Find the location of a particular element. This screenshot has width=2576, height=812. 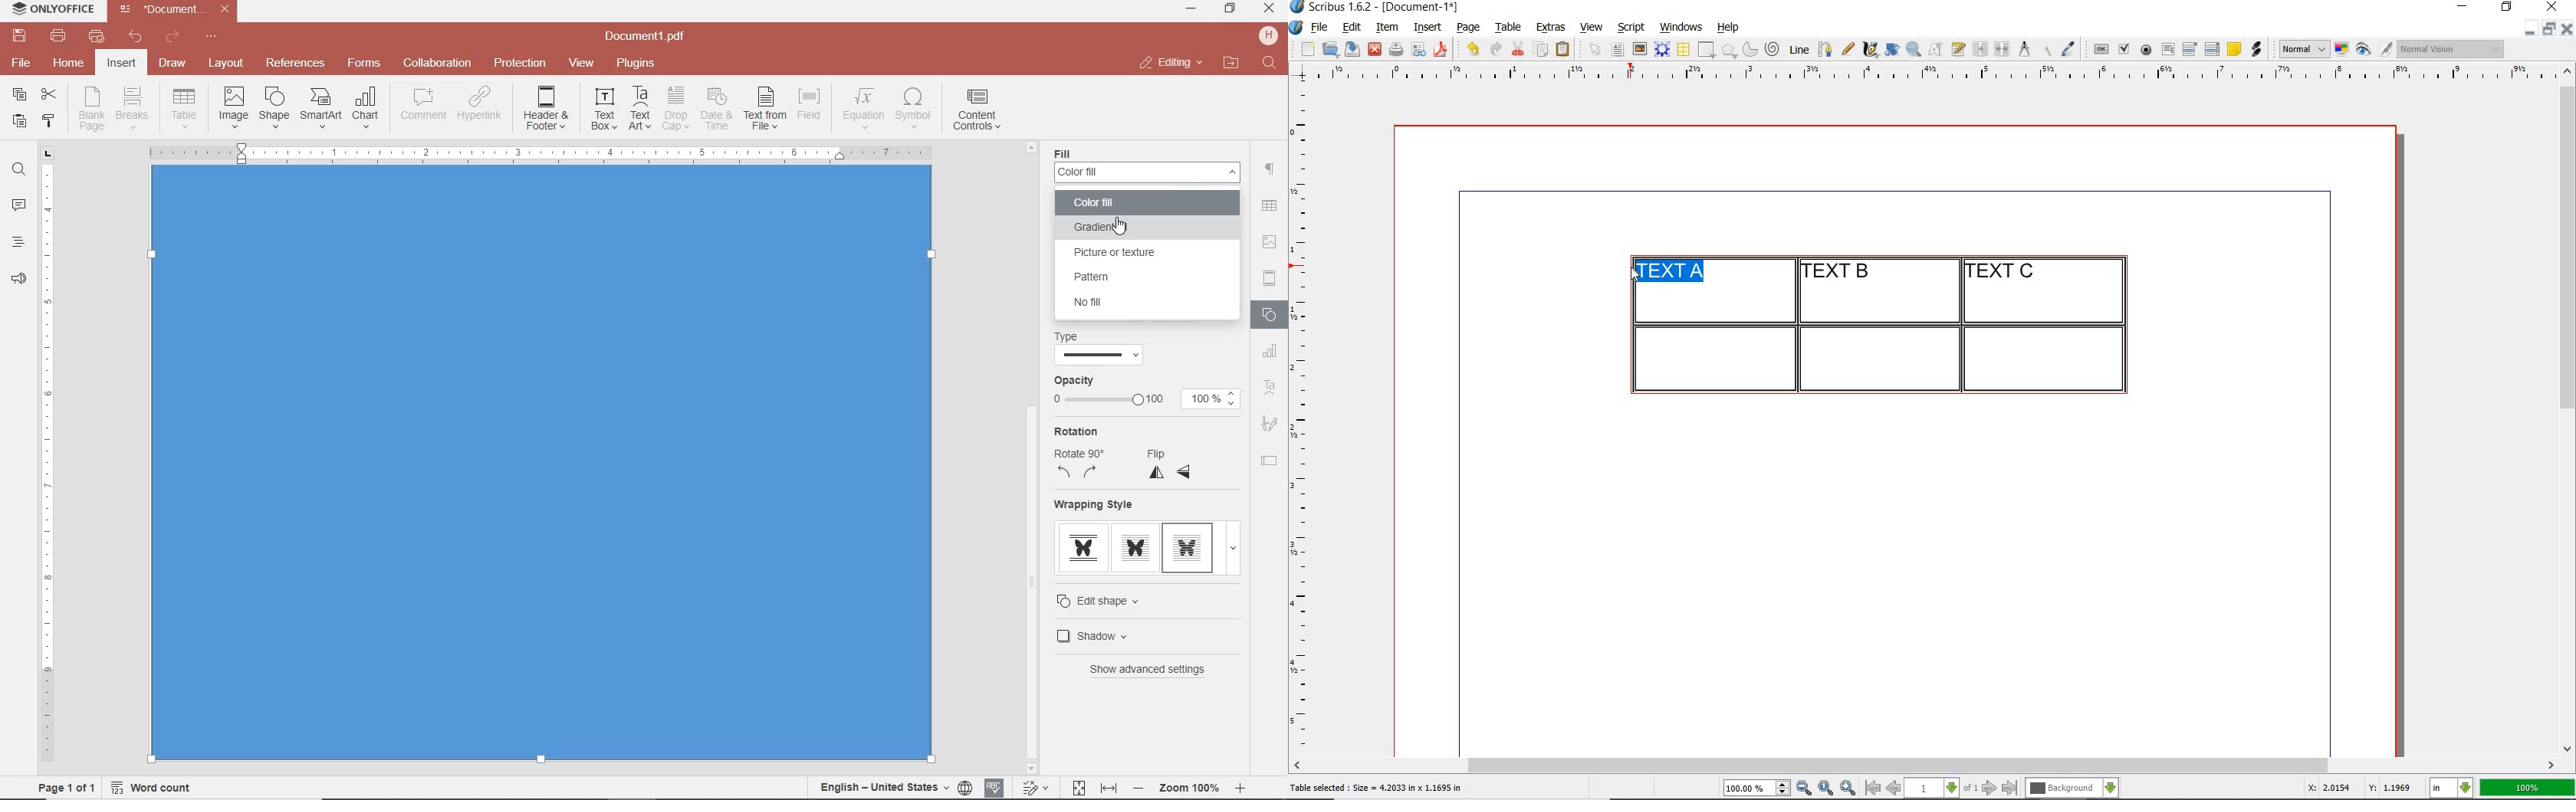

open is located at coordinates (1329, 48).